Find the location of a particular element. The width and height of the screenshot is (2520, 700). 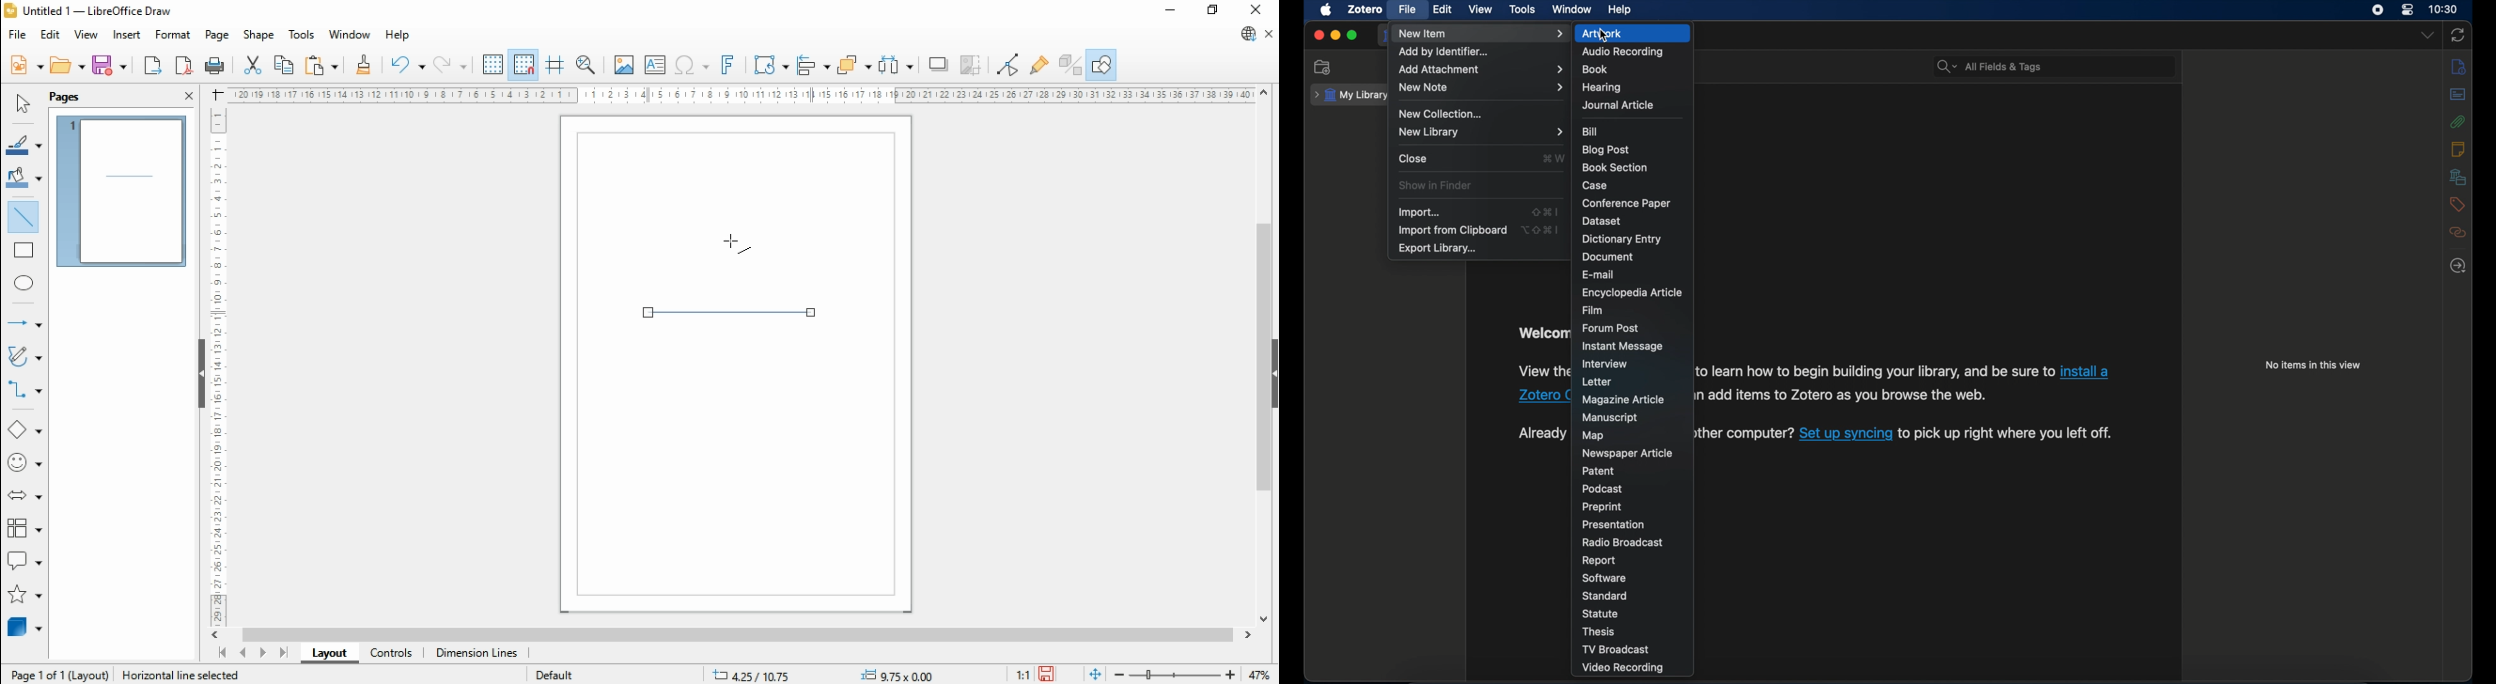

close window is located at coordinates (1253, 10).